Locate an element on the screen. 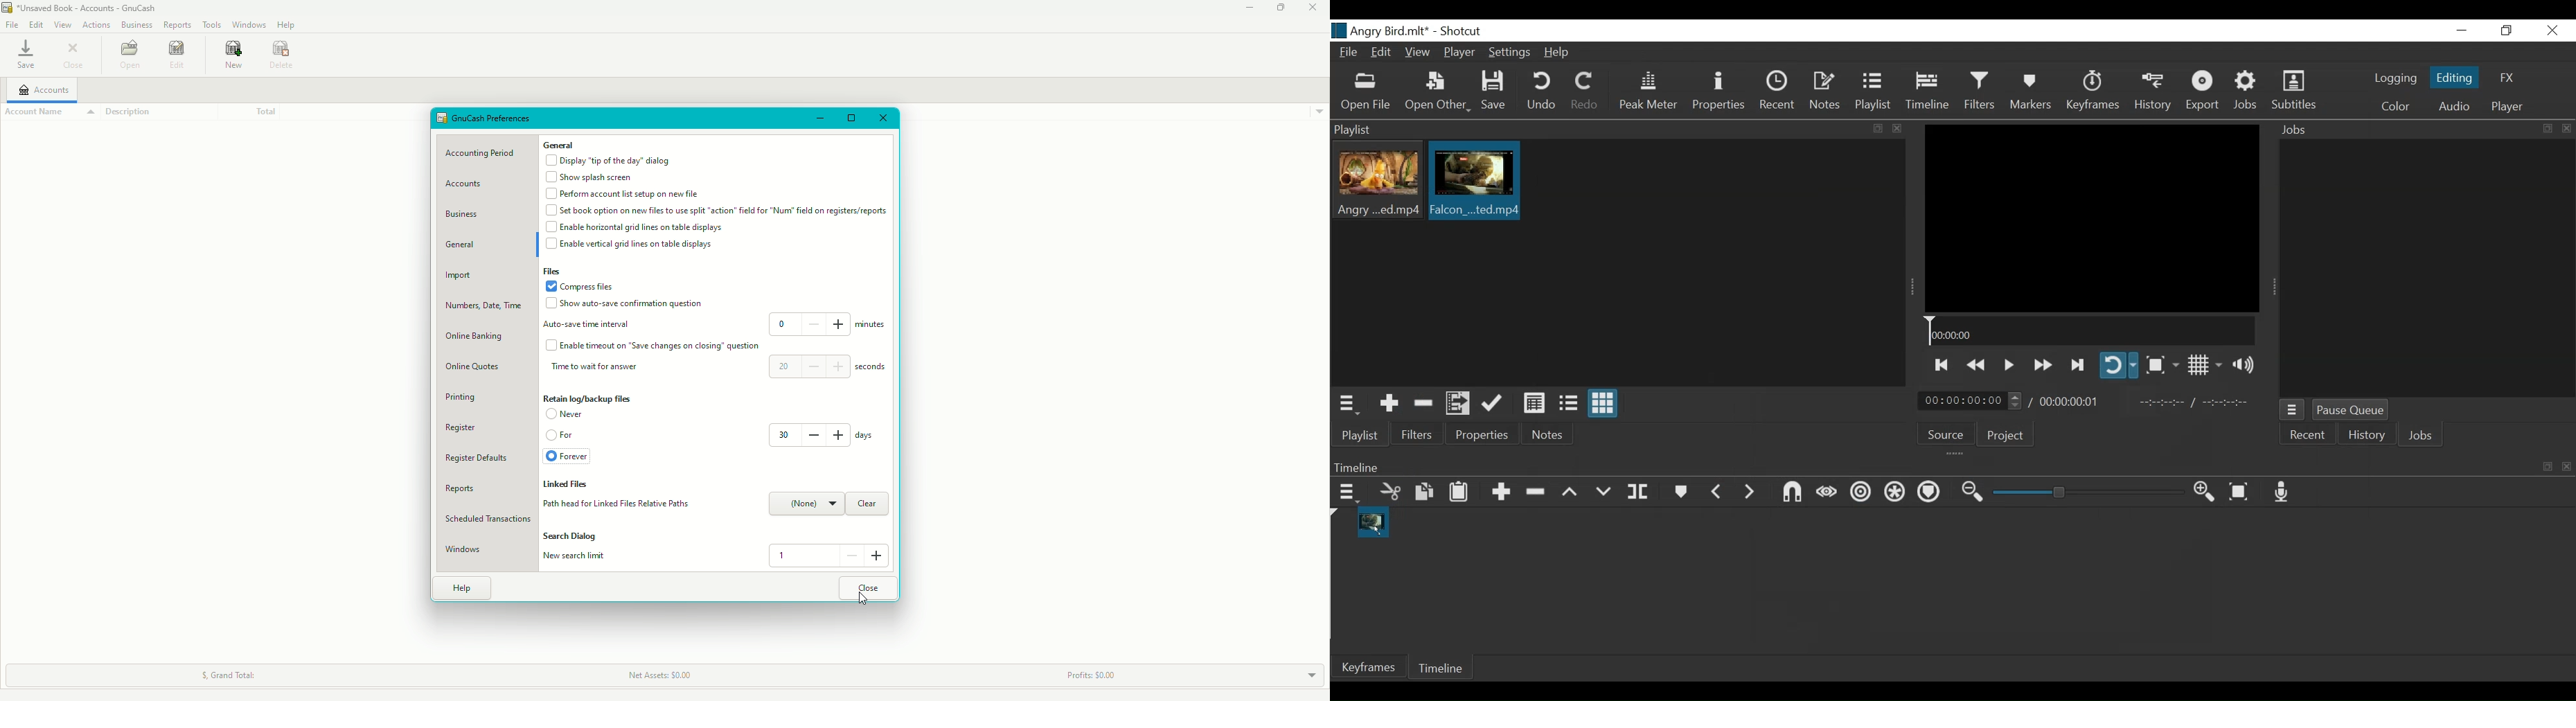  Toggle player looping is located at coordinates (2118, 365).